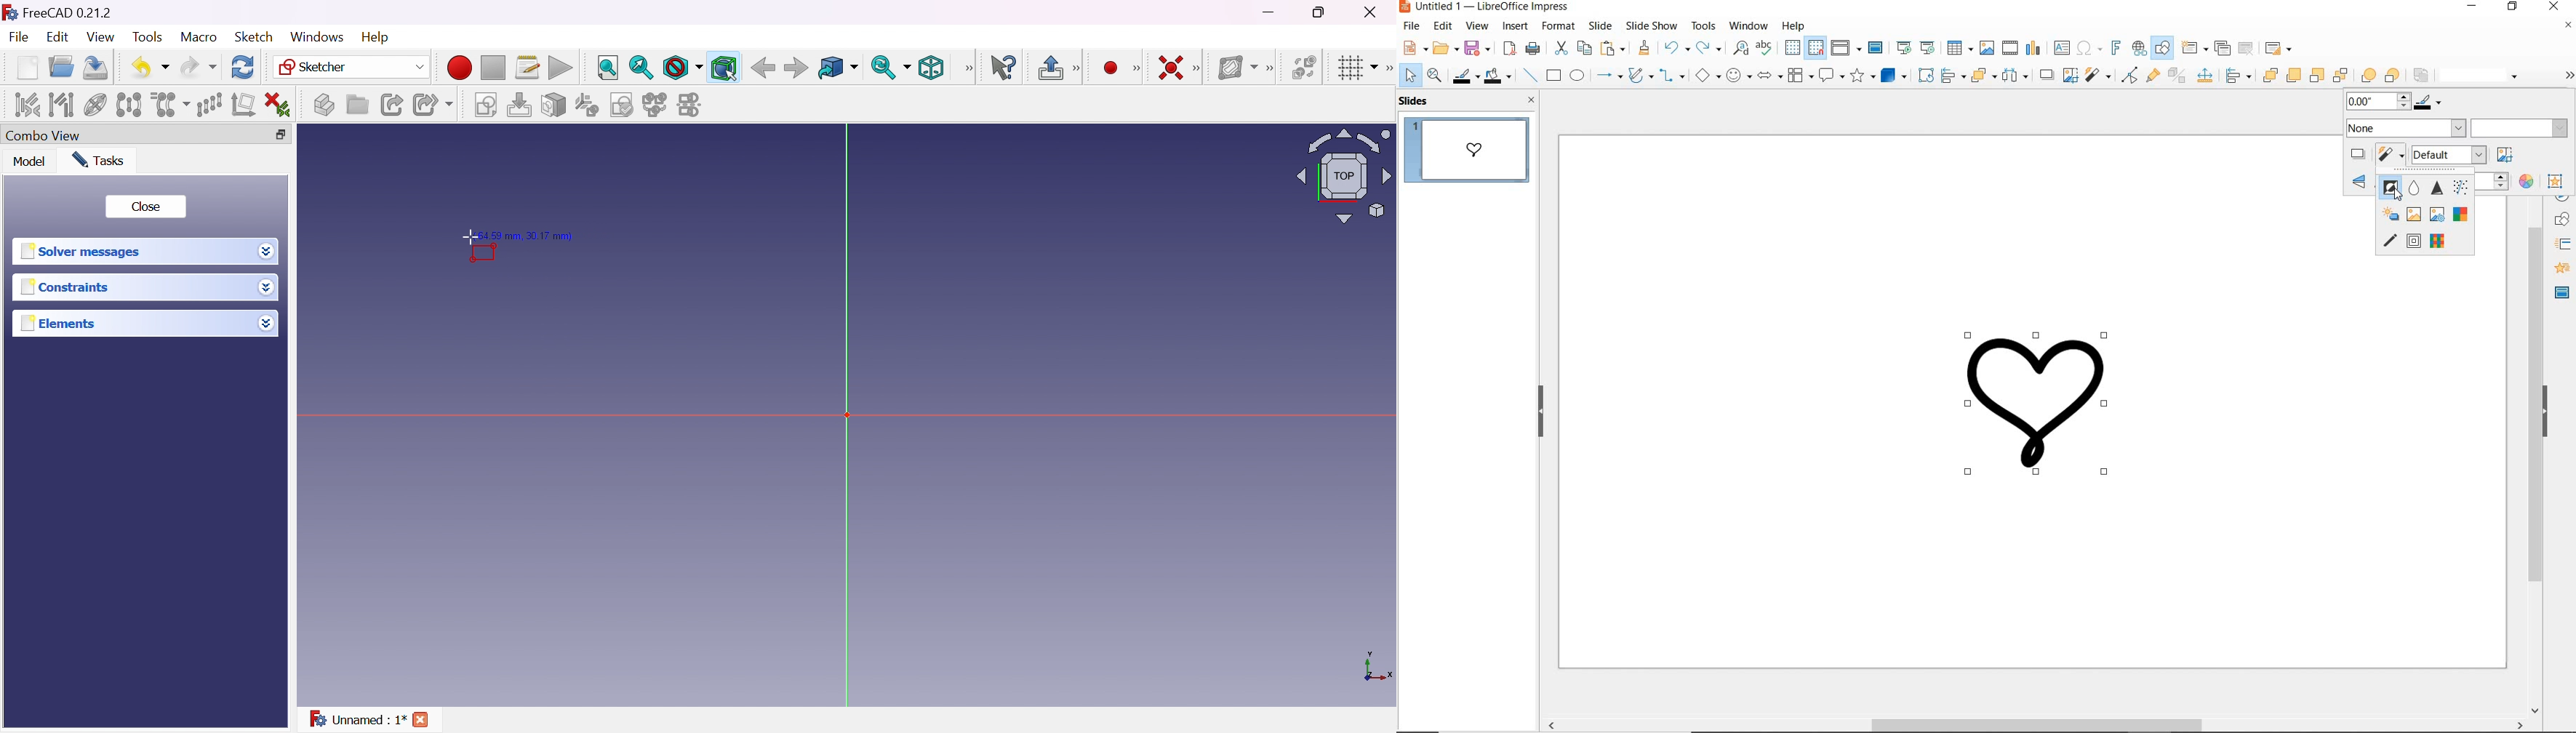  What do you see at coordinates (1560, 47) in the screenshot?
I see `cut` at bounding box center [1560, 47].